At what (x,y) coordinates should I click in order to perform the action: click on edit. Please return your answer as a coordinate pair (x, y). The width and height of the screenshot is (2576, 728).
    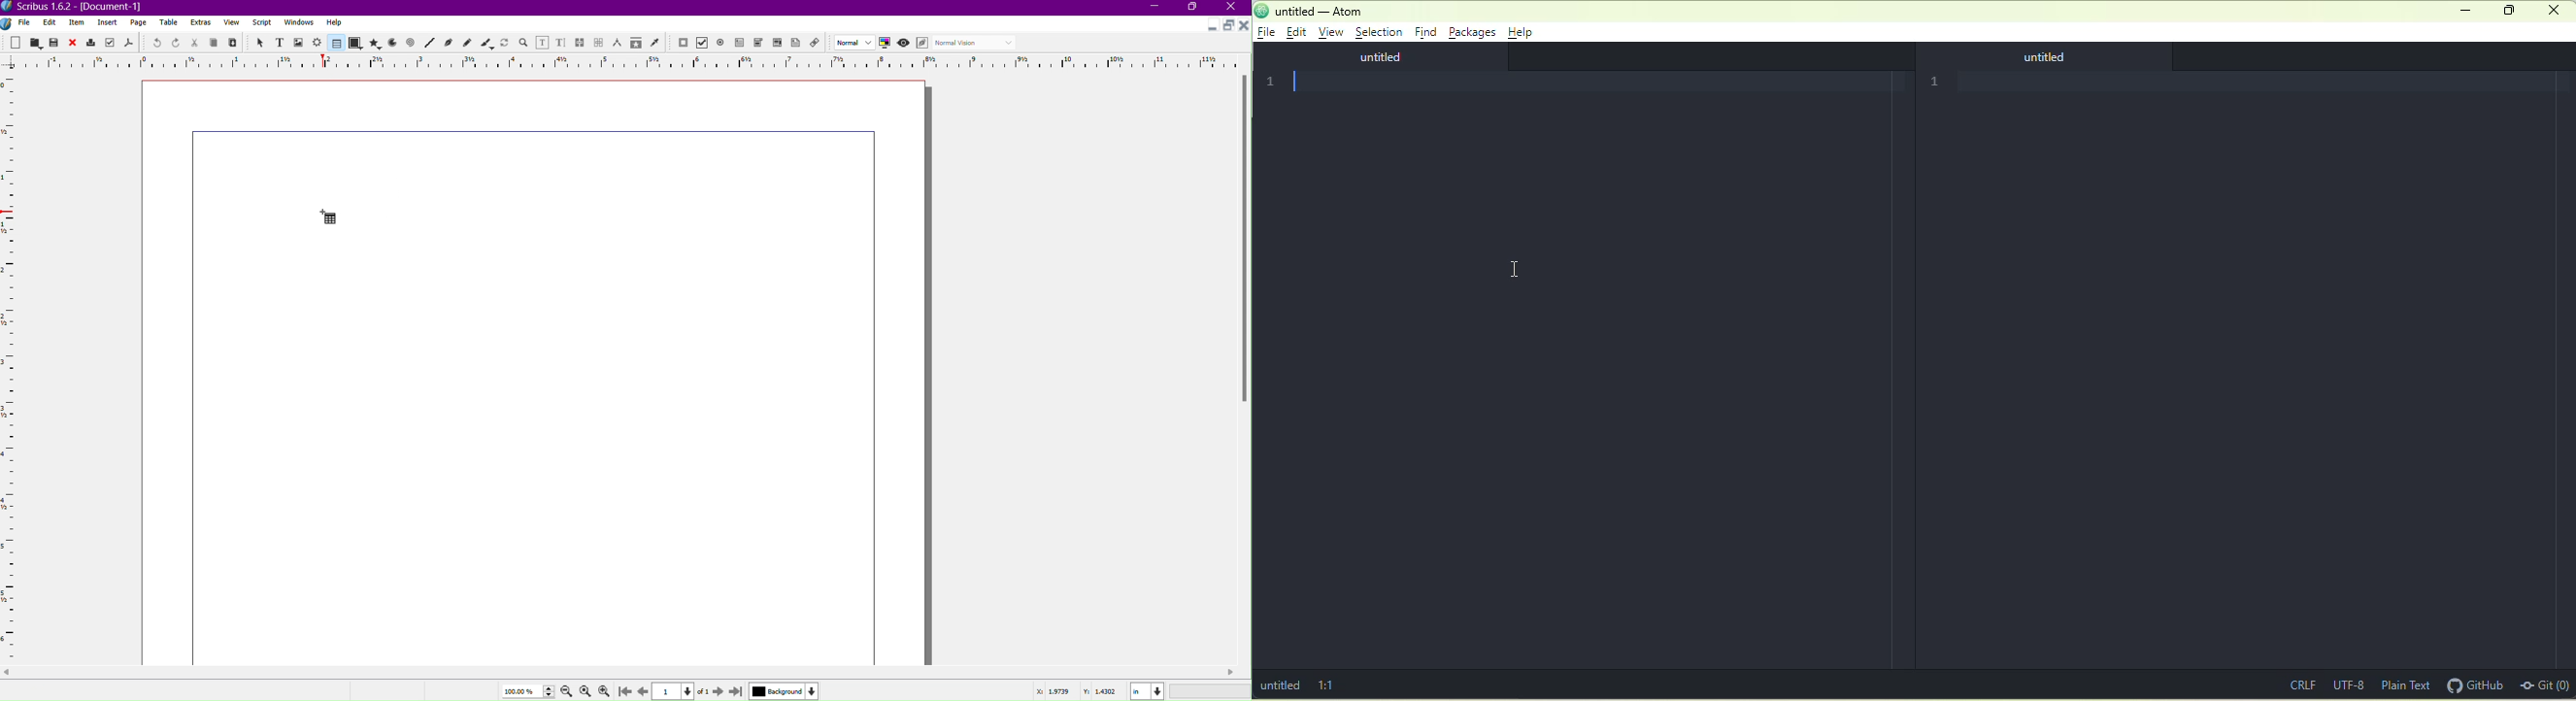
    Looking at the image, I should click on (1300, 34).